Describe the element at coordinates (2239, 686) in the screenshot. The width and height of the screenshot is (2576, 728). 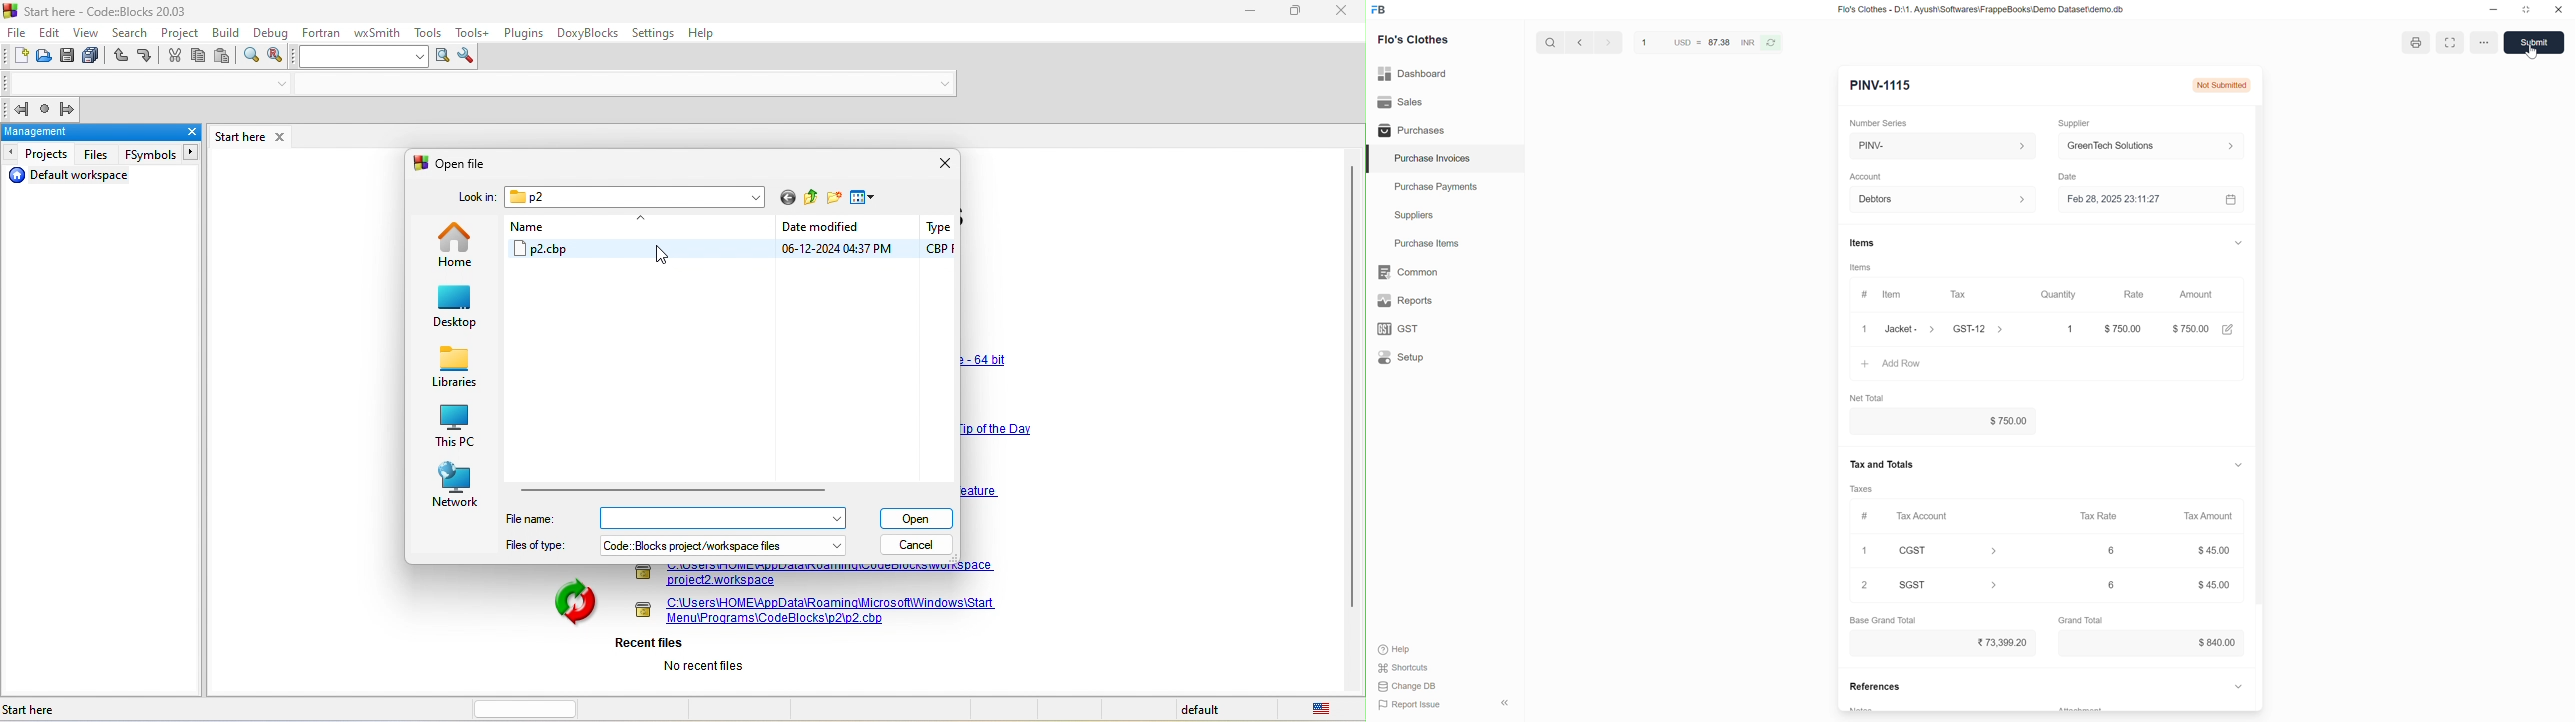
I see `Collapse` at that location.